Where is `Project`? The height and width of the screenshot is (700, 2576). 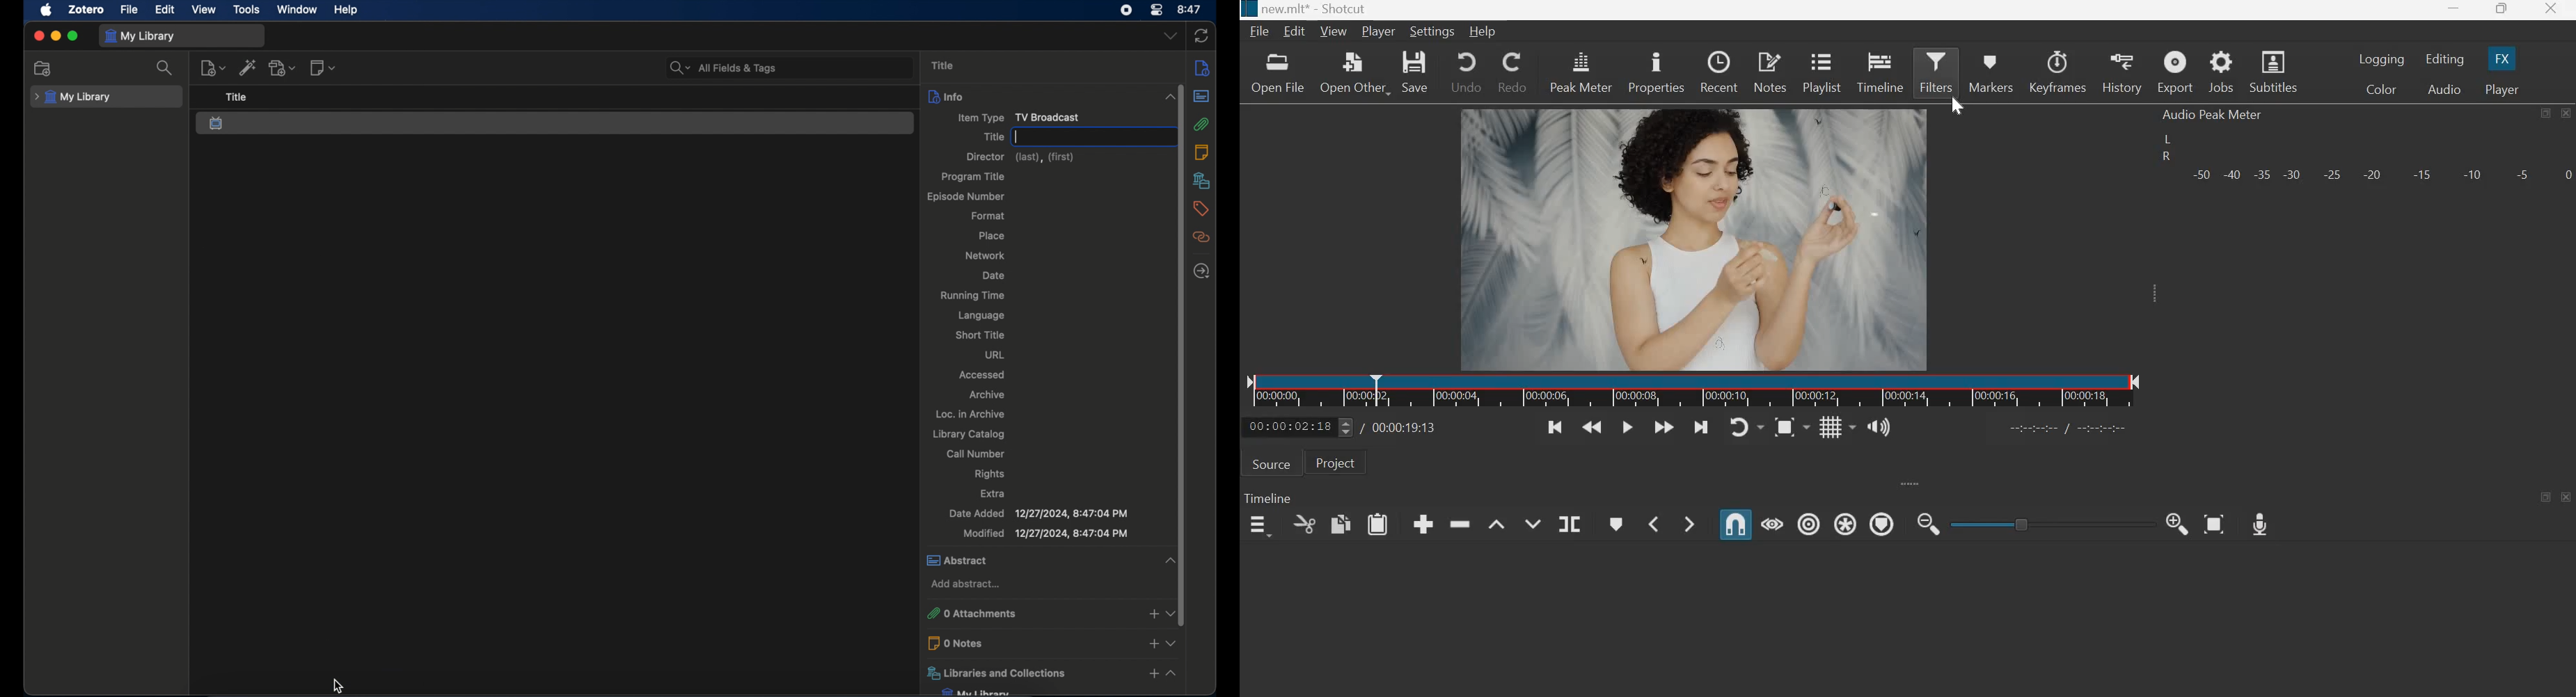 Project is located at coordinates (1334, 463).